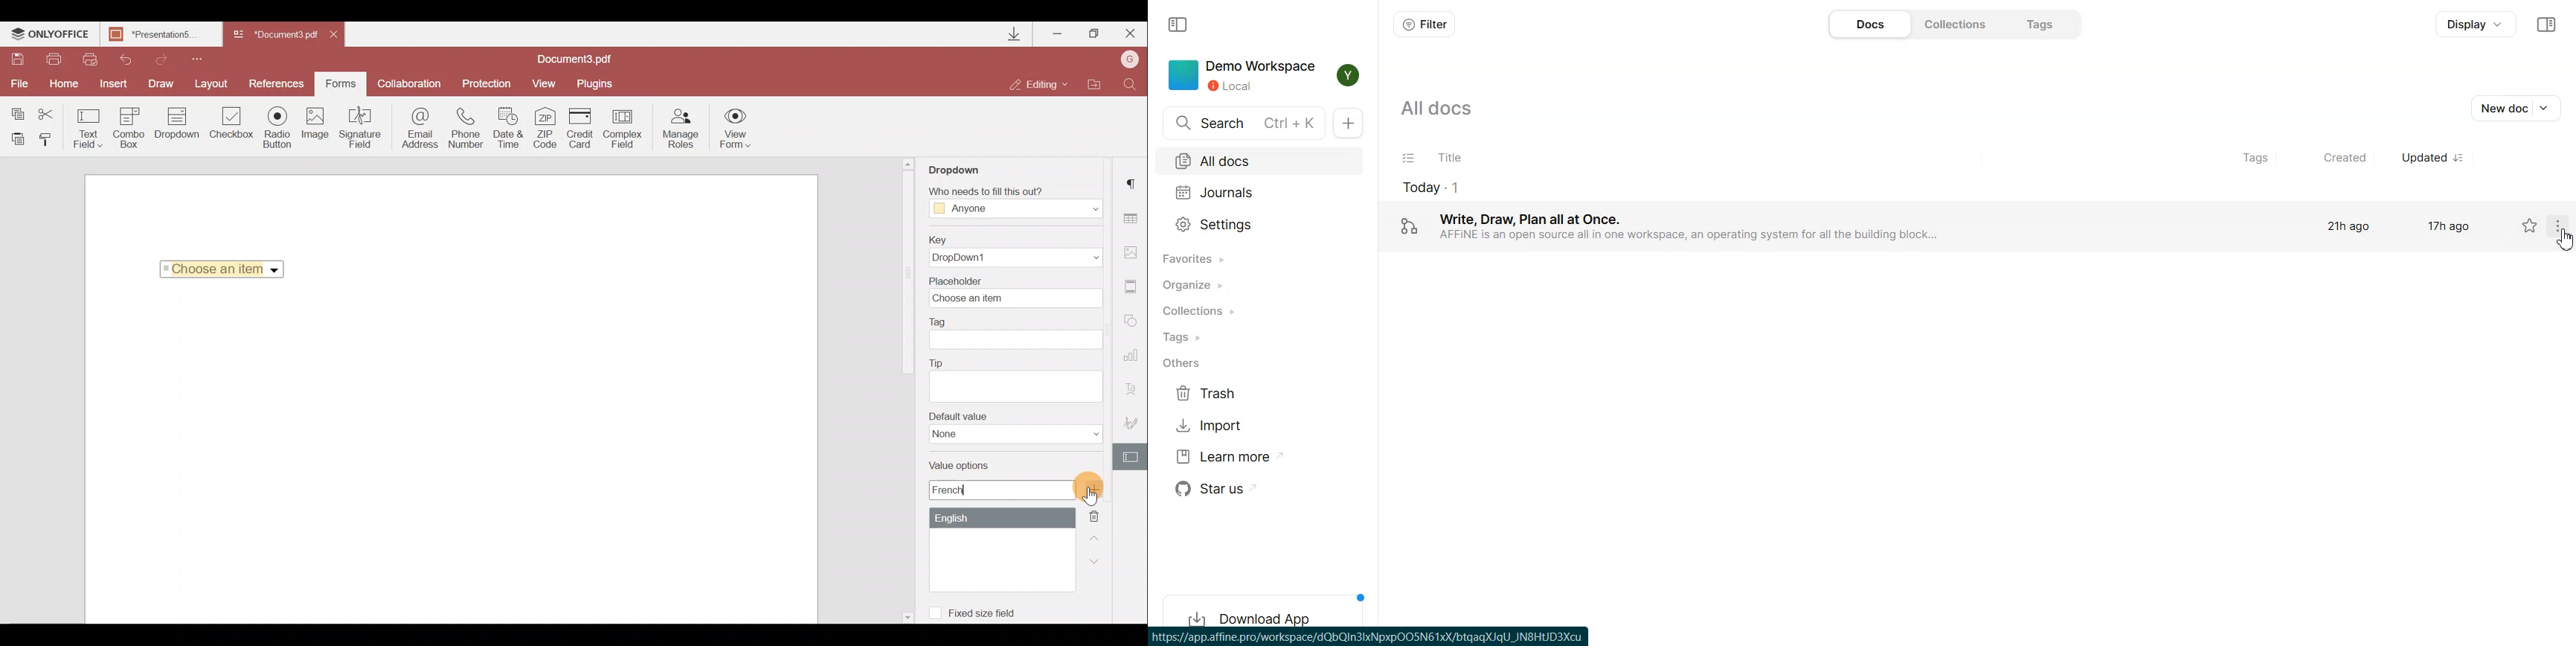  What do you see at coordinates (1259, 285) in the screenshot?
I see `Organize` at bounding box center [1259, 285].